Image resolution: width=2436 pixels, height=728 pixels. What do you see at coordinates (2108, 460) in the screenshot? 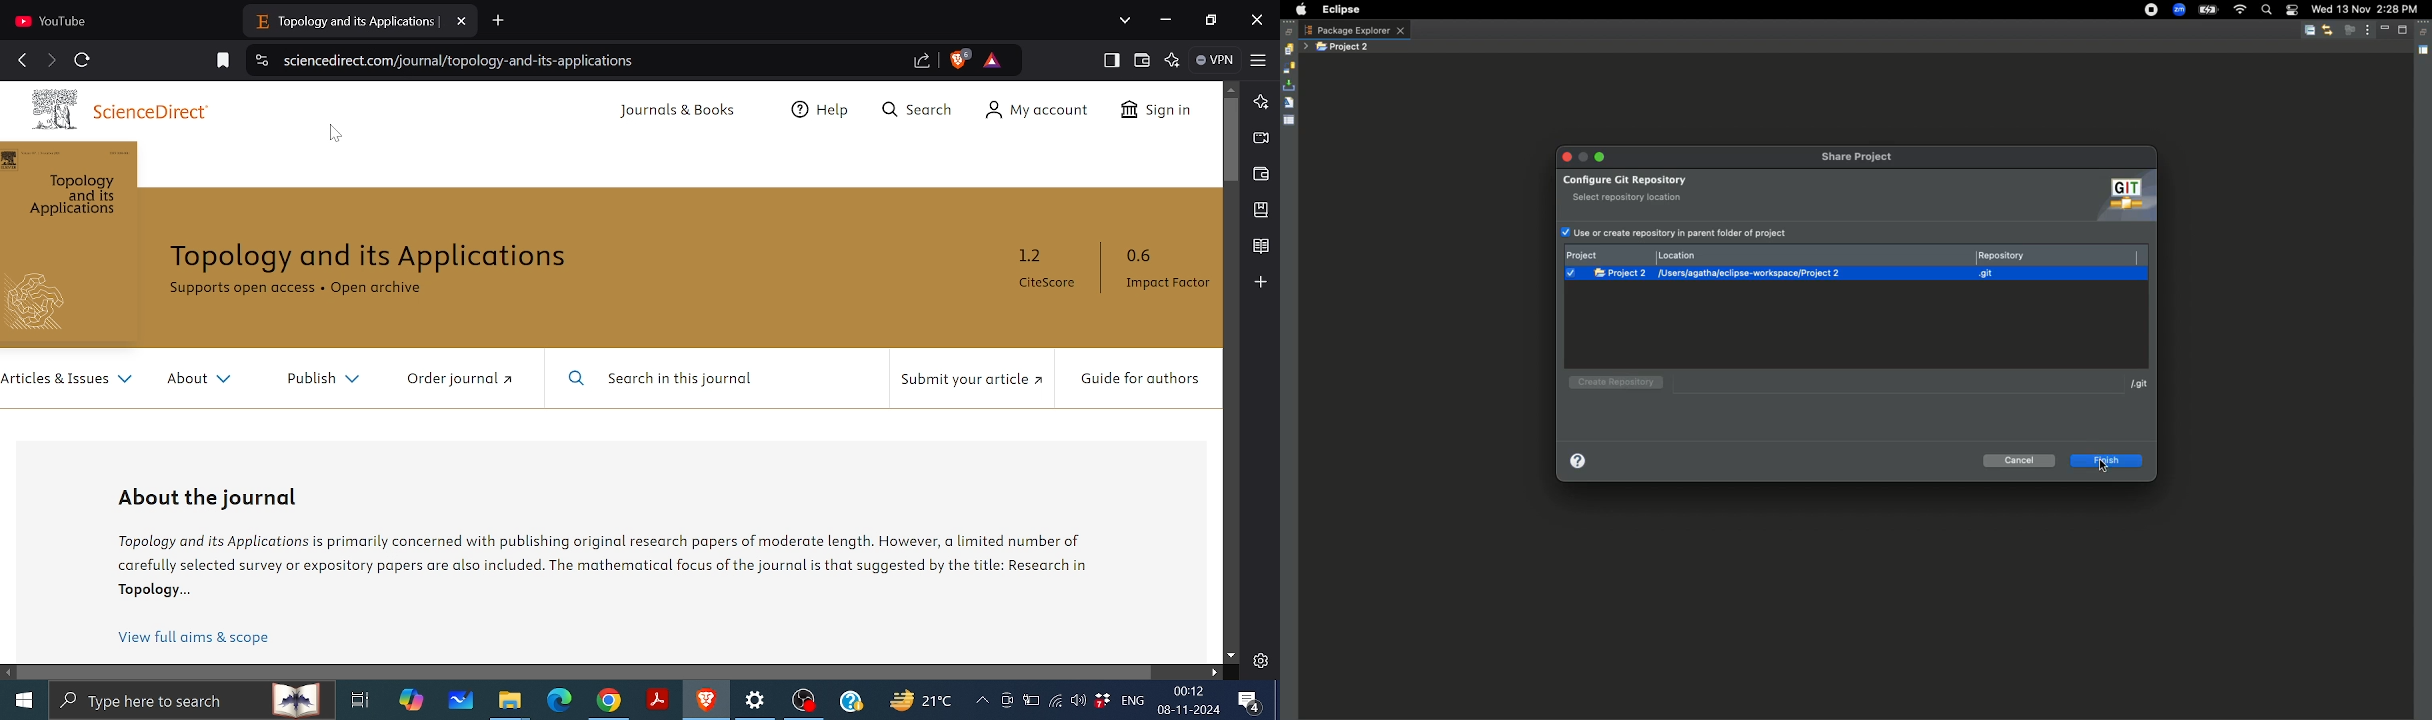
I see `Finish` at bounding box center [2108, 460].